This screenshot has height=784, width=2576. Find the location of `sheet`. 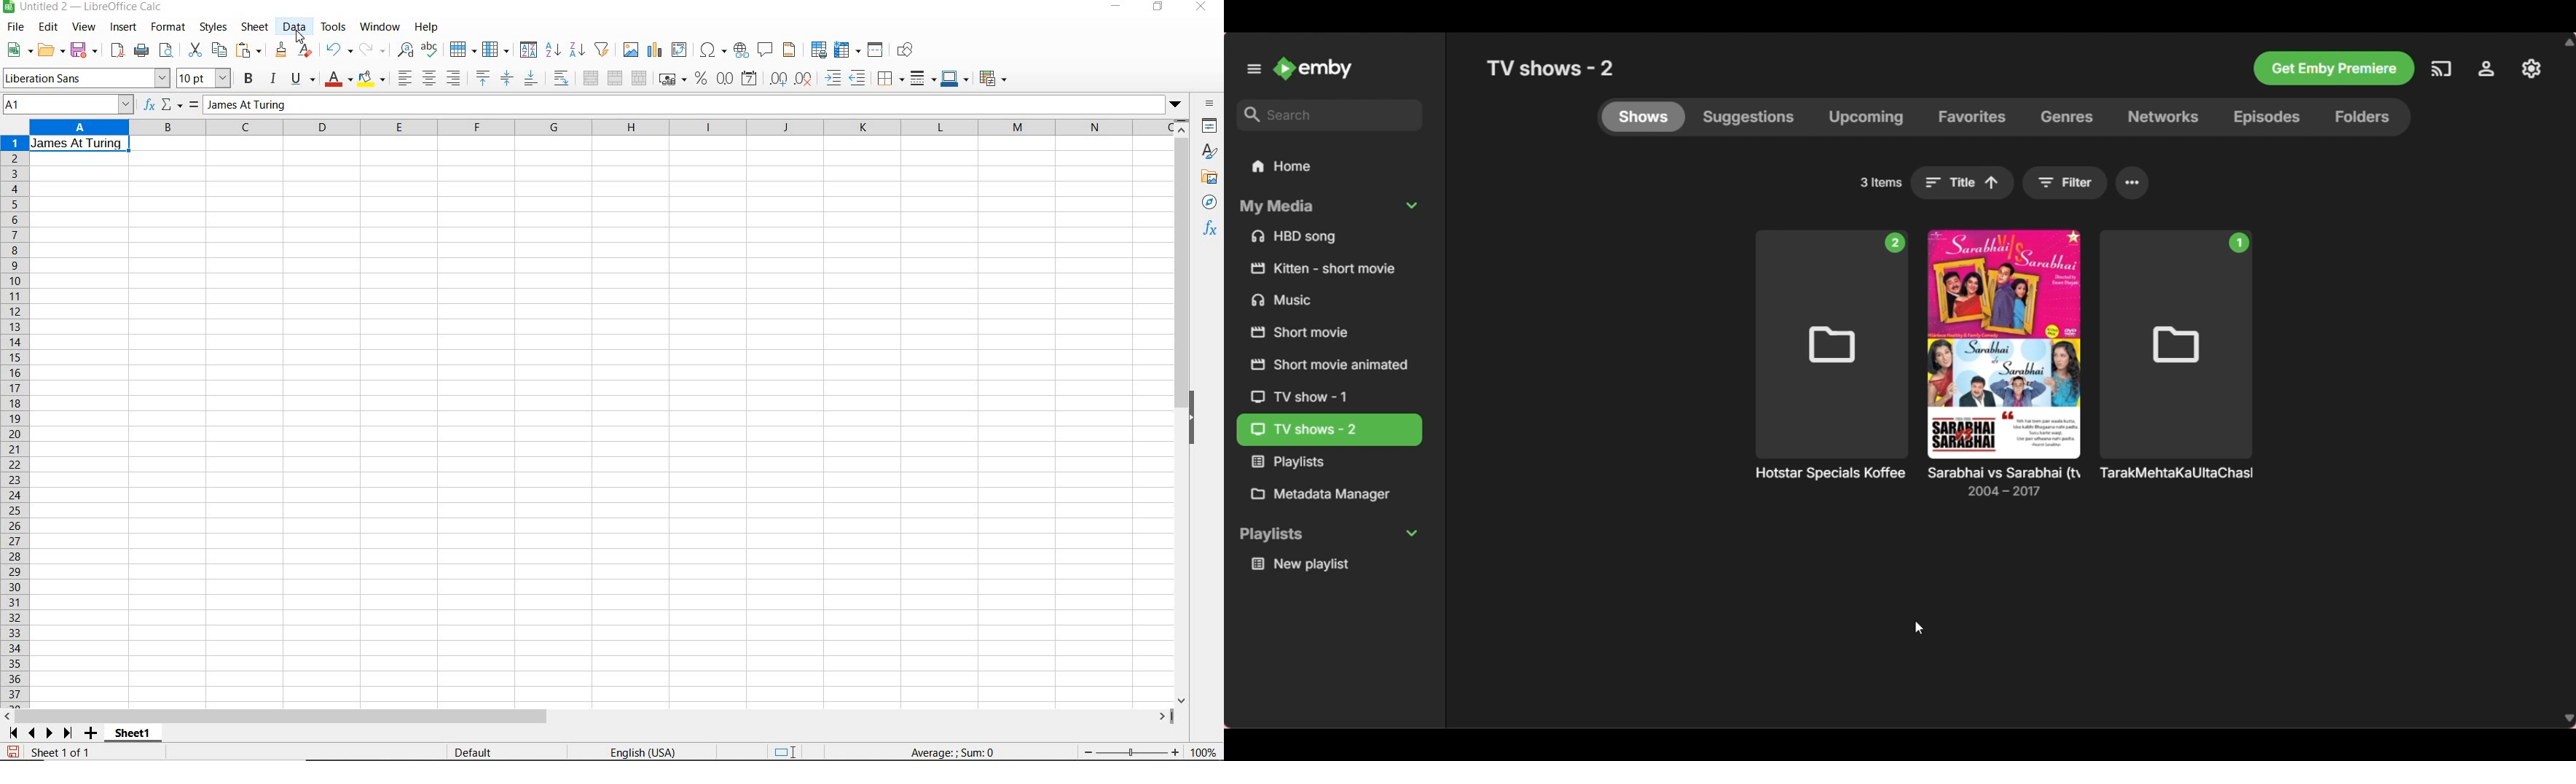

sheet is located at coordinates (256, 27).